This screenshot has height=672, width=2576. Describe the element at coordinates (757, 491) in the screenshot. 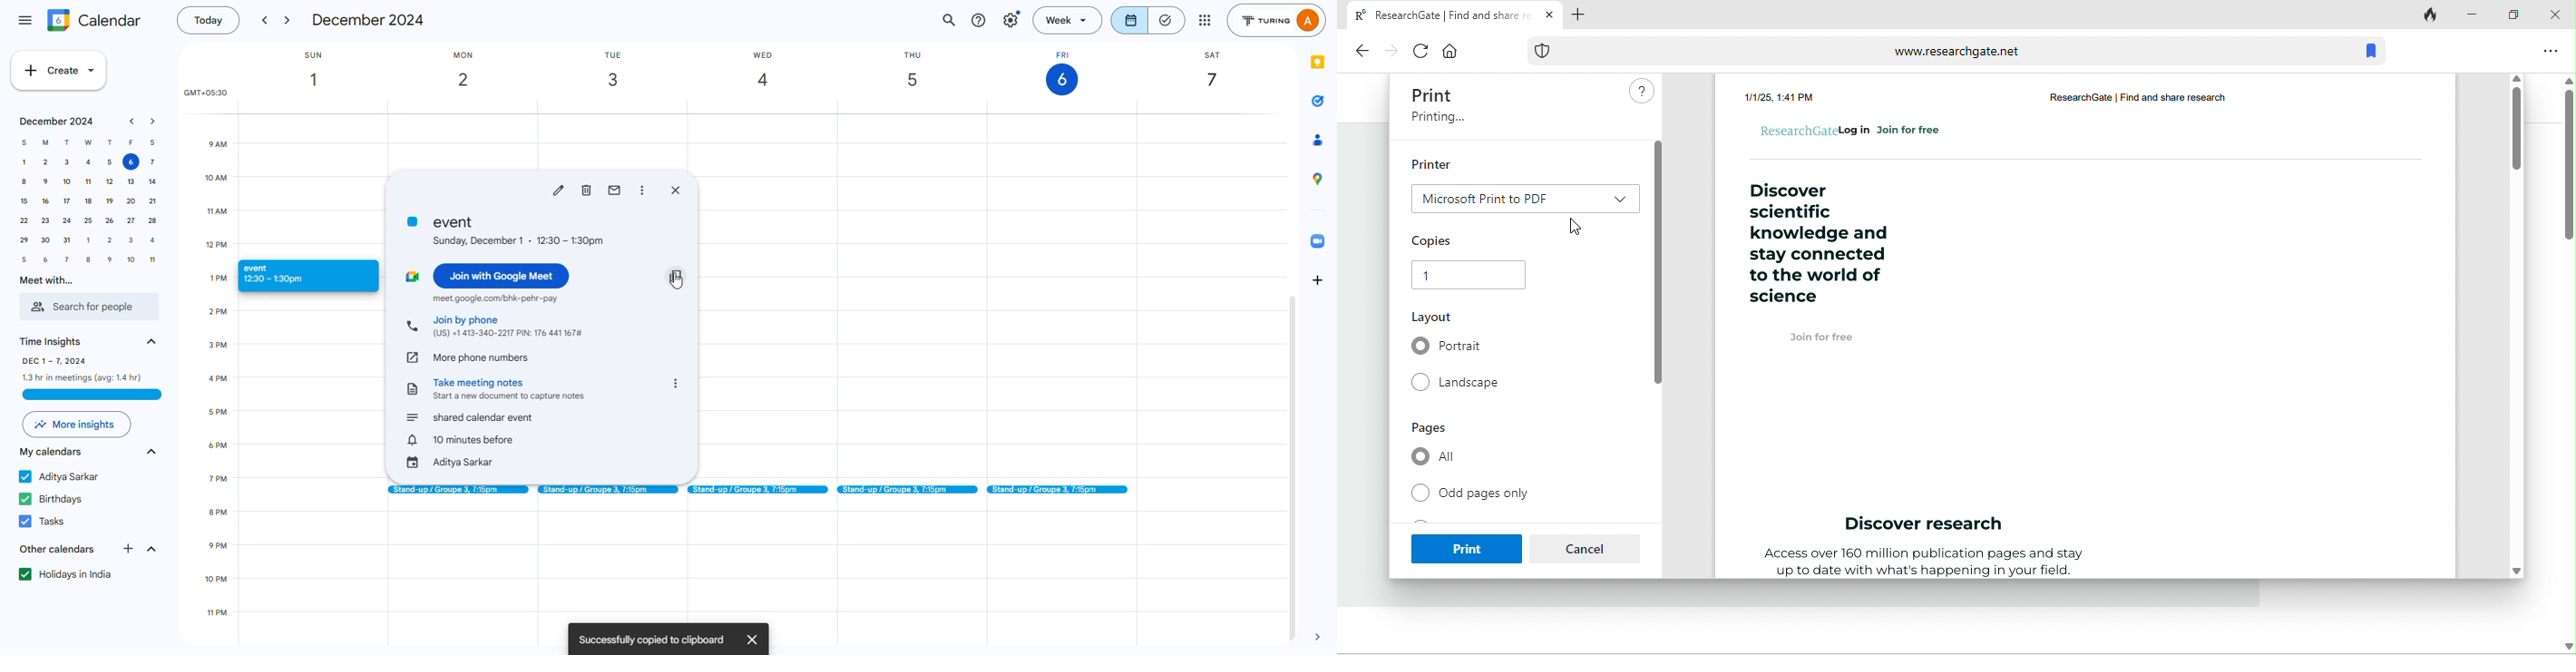

I see `meetings` at that location.